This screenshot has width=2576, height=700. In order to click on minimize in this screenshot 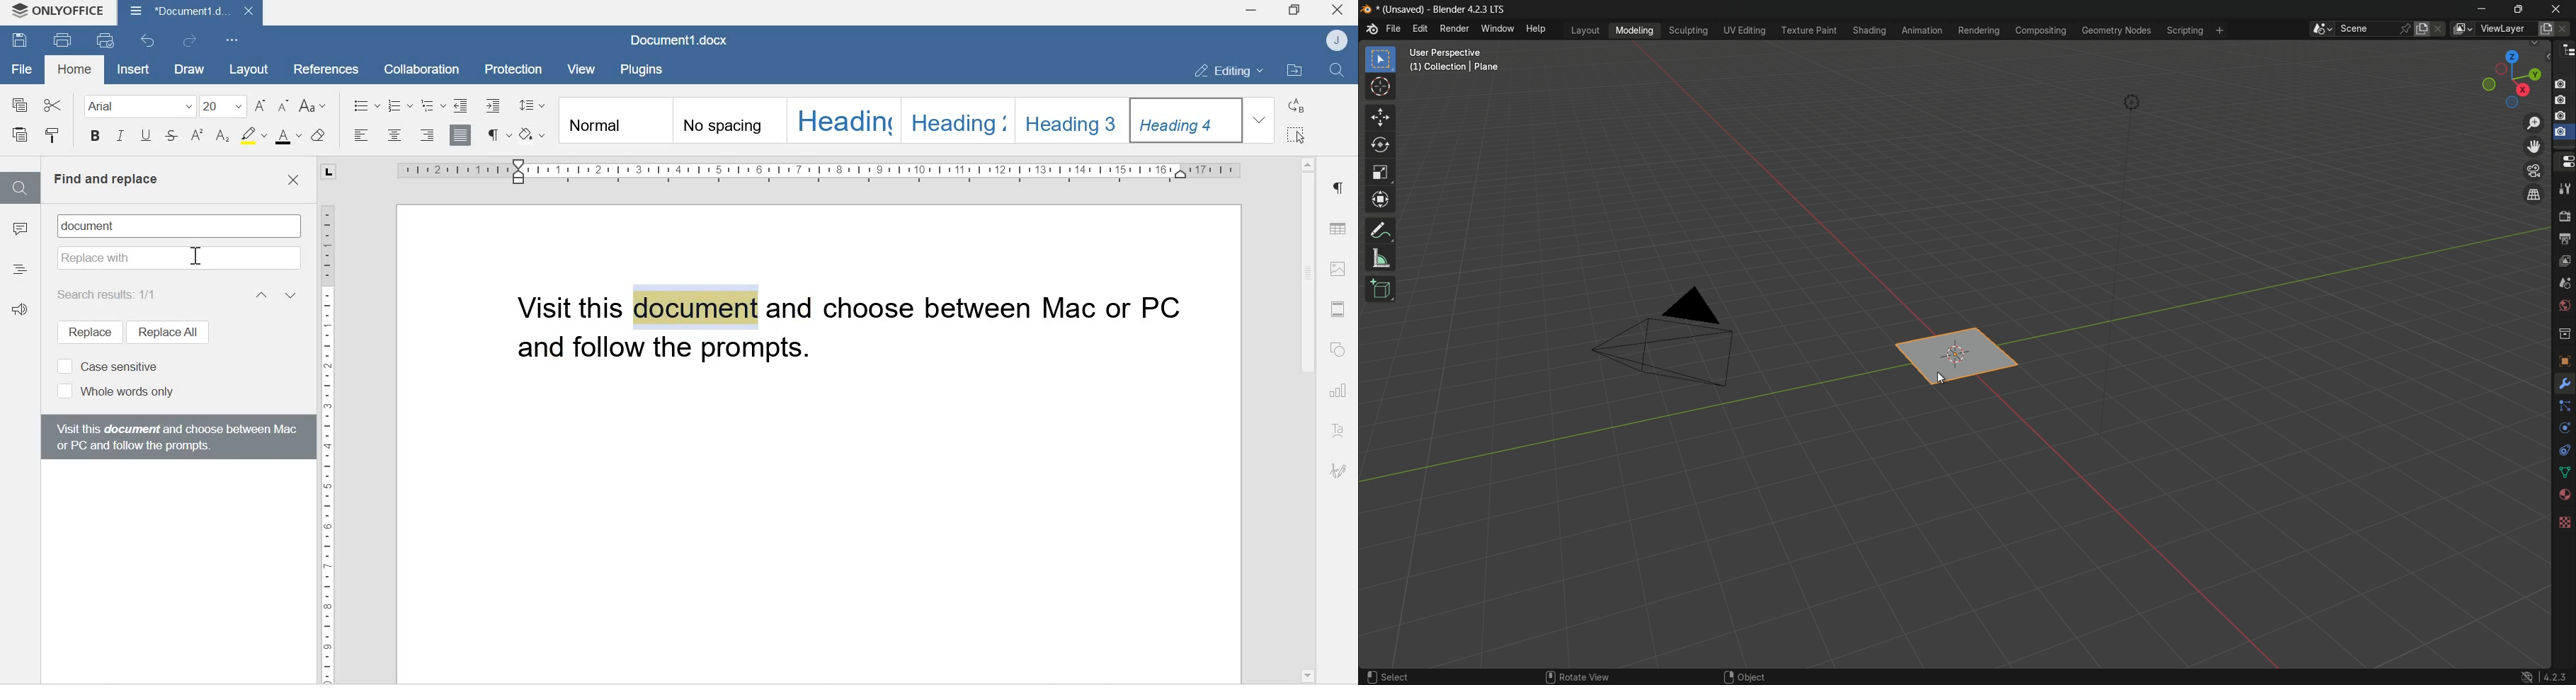, I will do `click(2482, 9)`.